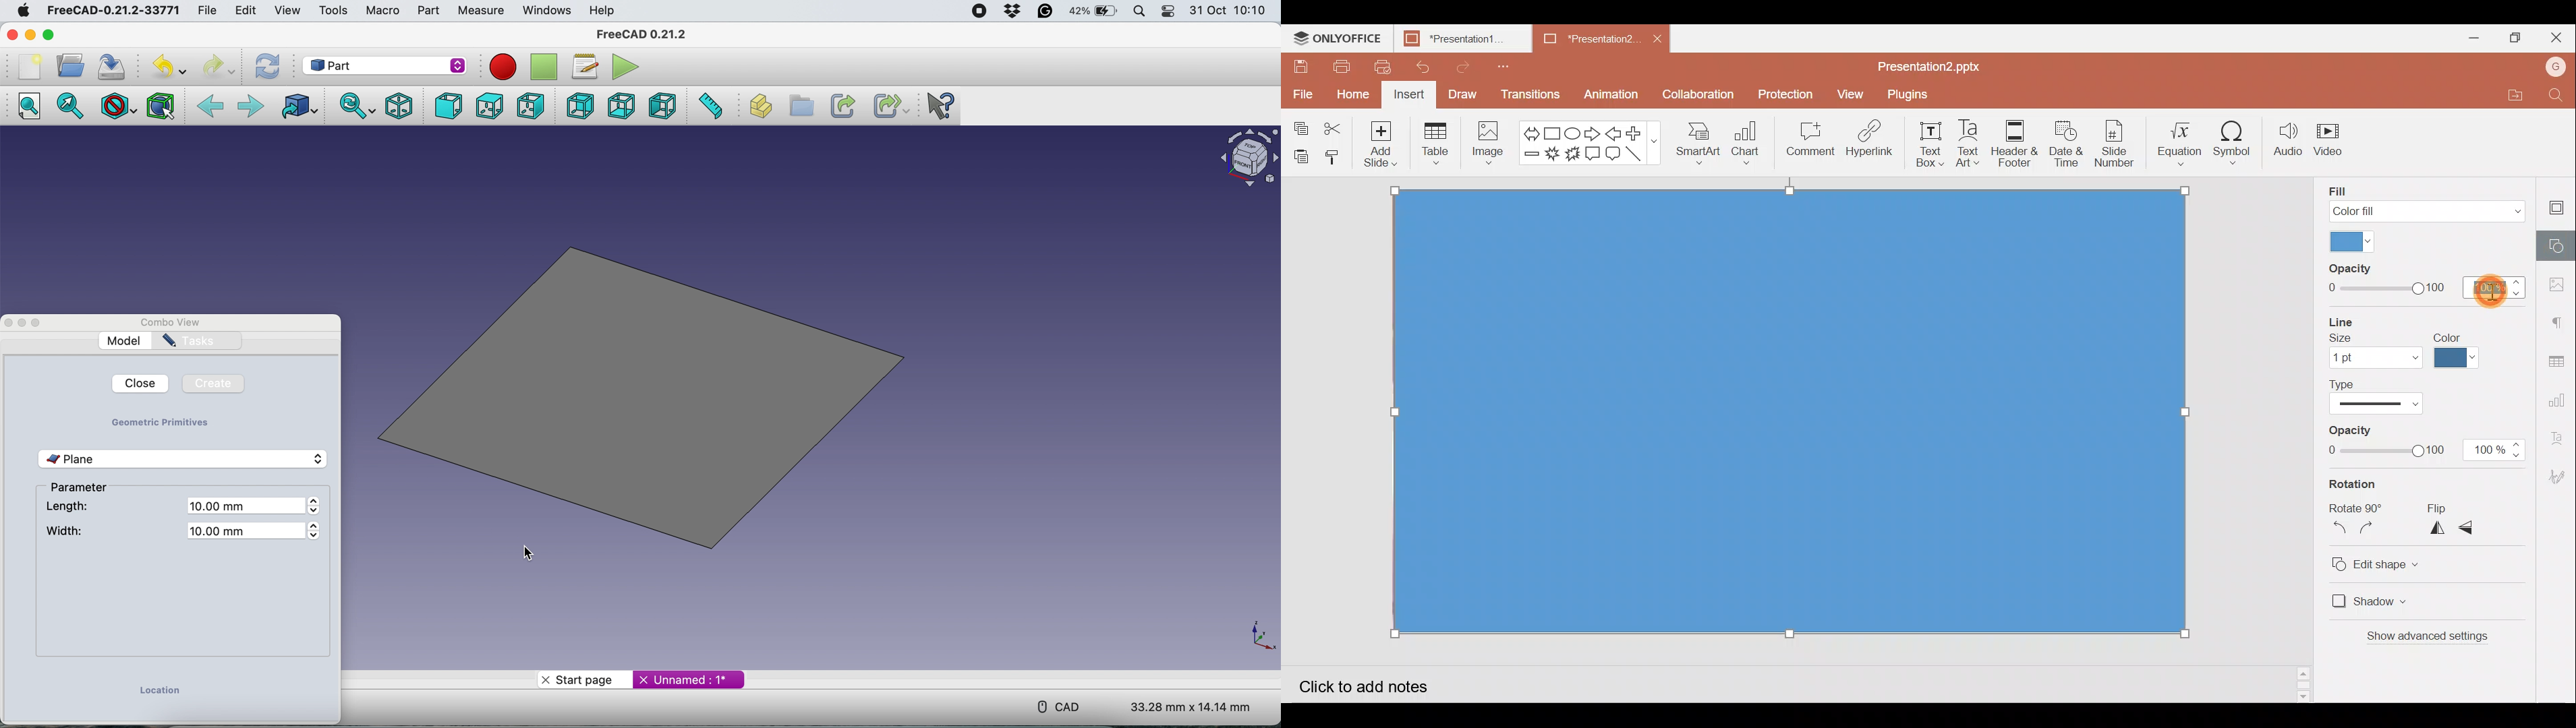  I want to click on Left arrow, so click(1613, 132).